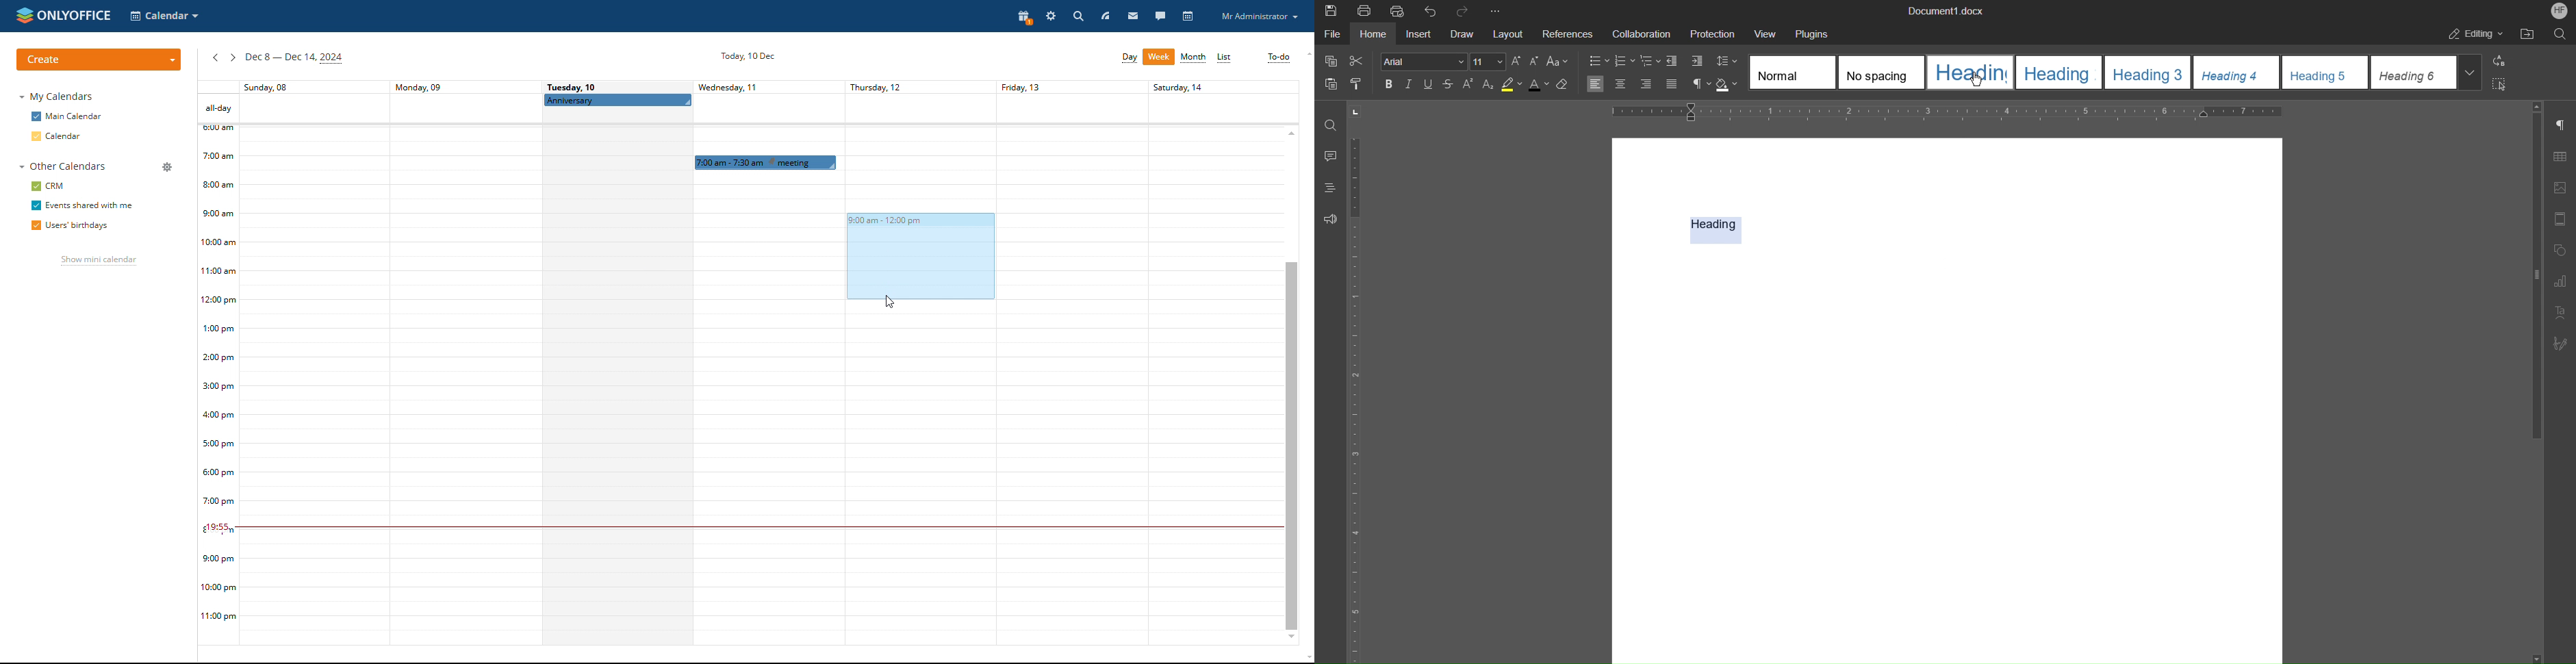 The image size is (2576, 672). What do you see at coordinates (1882, 72) in the screenshot?
I see `No spacing` at bounding box center [1882, 72].